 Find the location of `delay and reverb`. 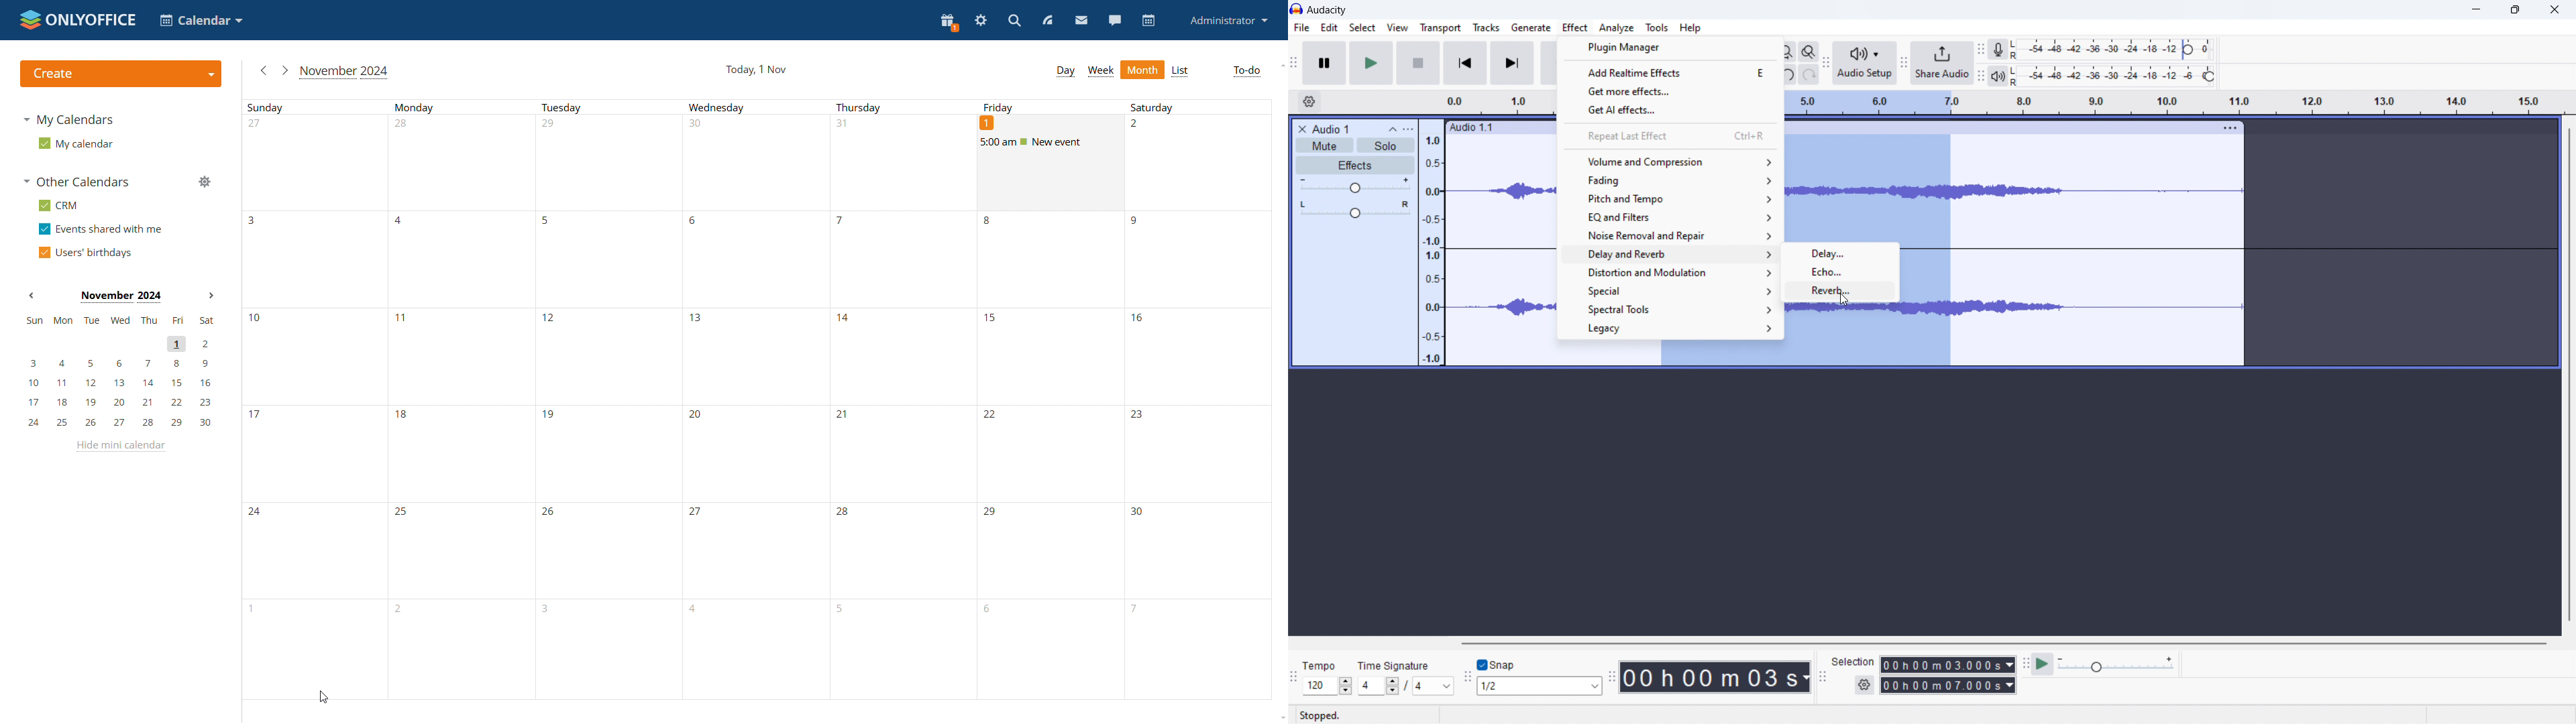

delay and reverb is located at coordinates (1670, 255).